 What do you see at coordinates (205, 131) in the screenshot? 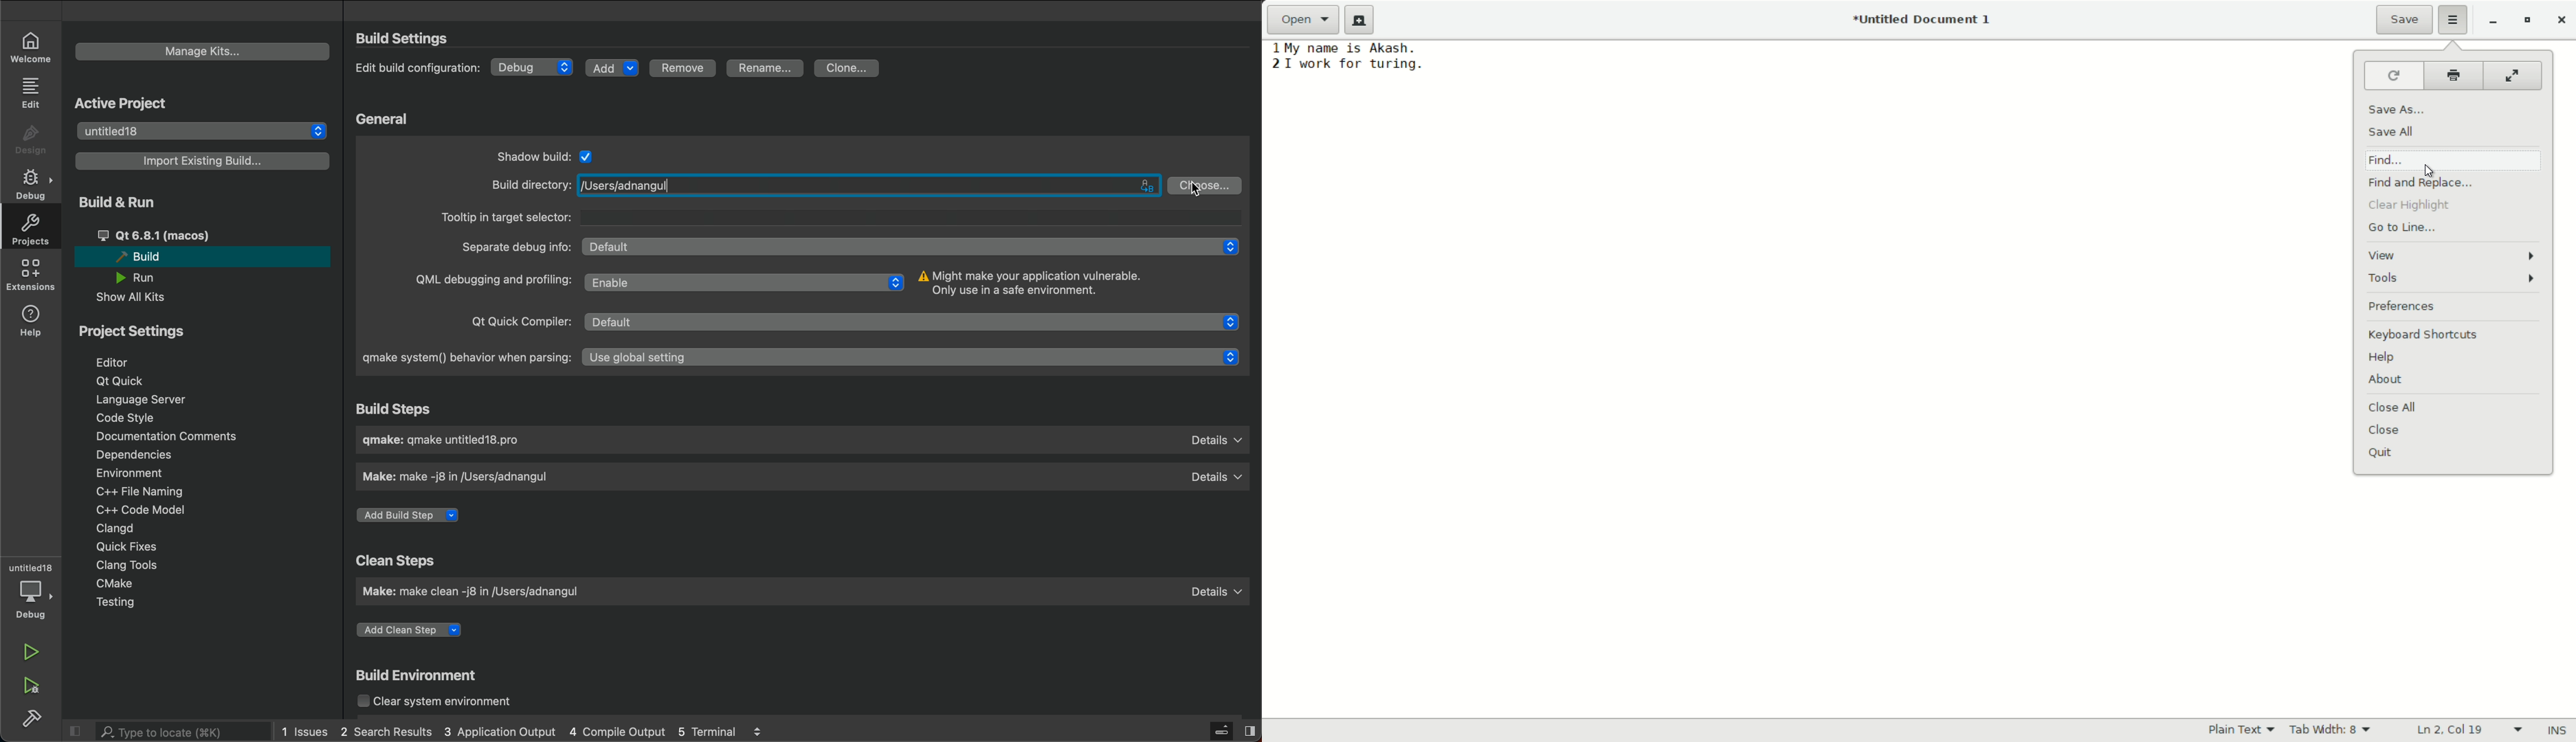
I see `untitled18` at bounding box center [205, 131].